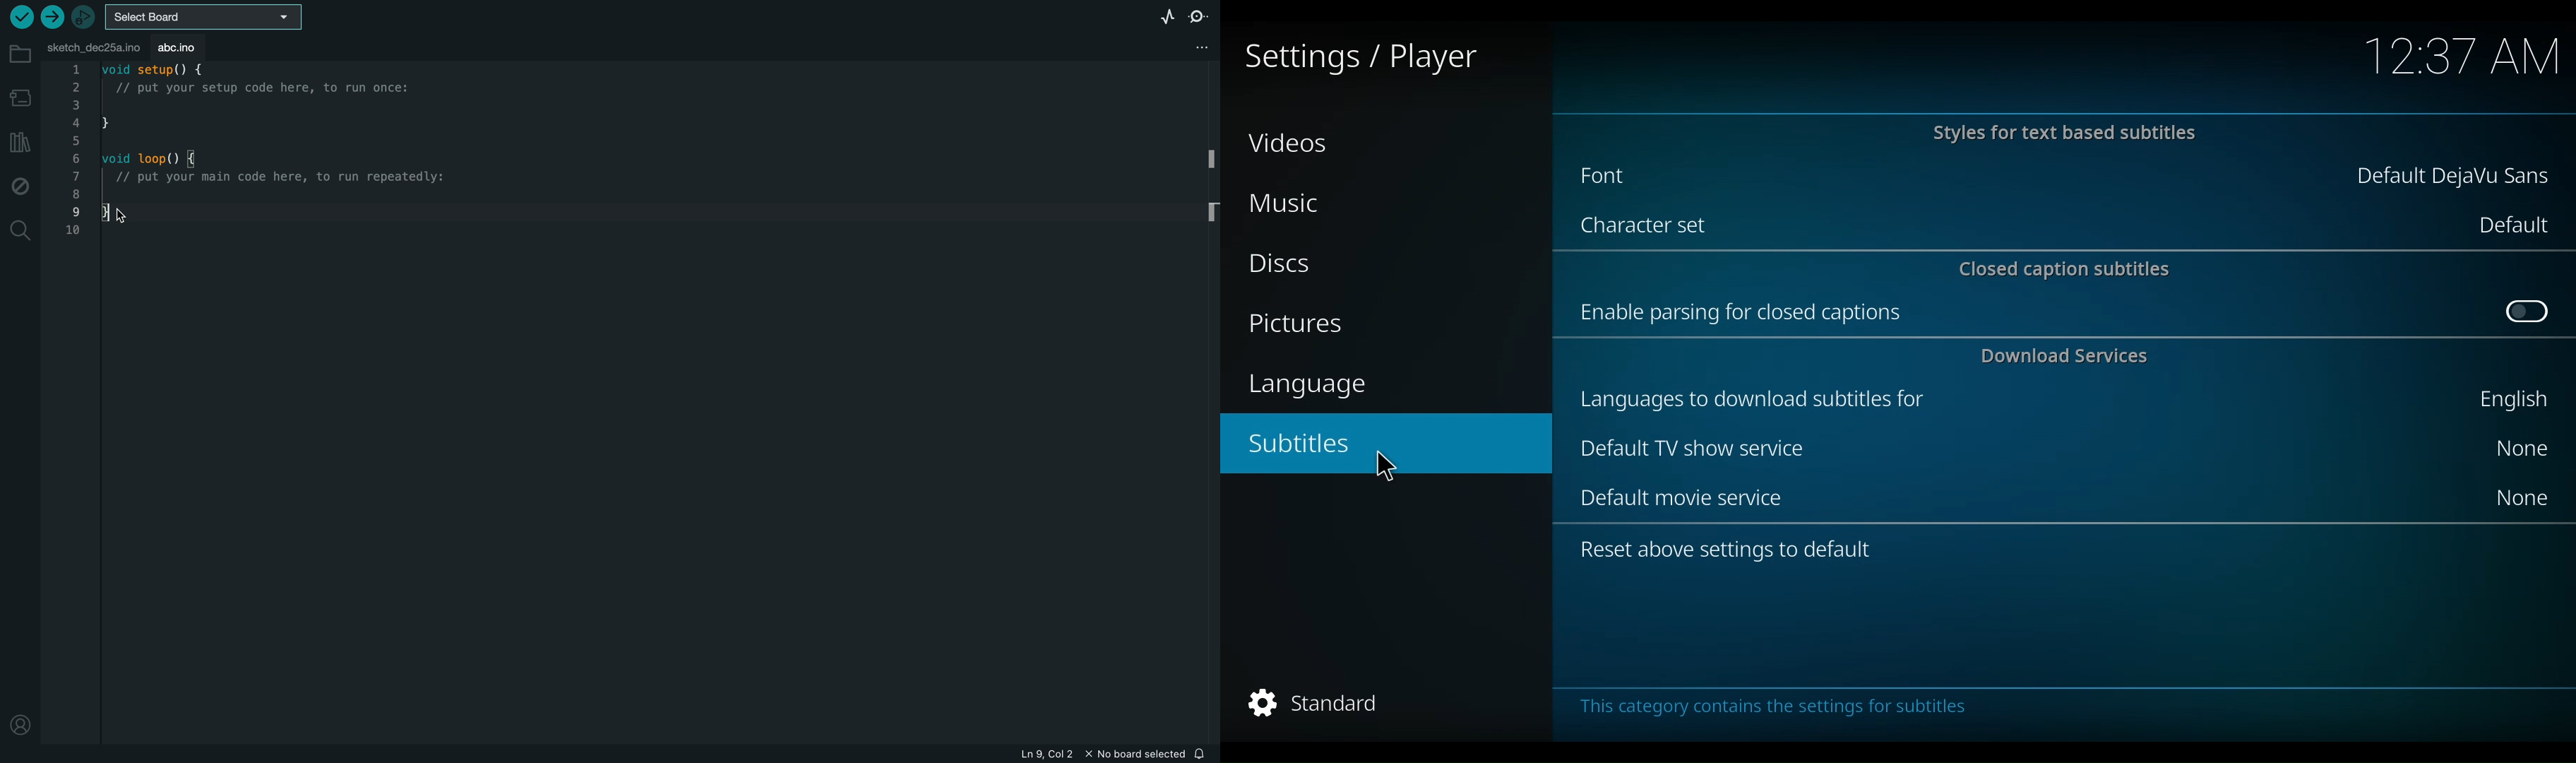  What do you see at coordinates (1389, 468) in the screenshot?
I see `Cursor` at bounding box center [1389, 468].